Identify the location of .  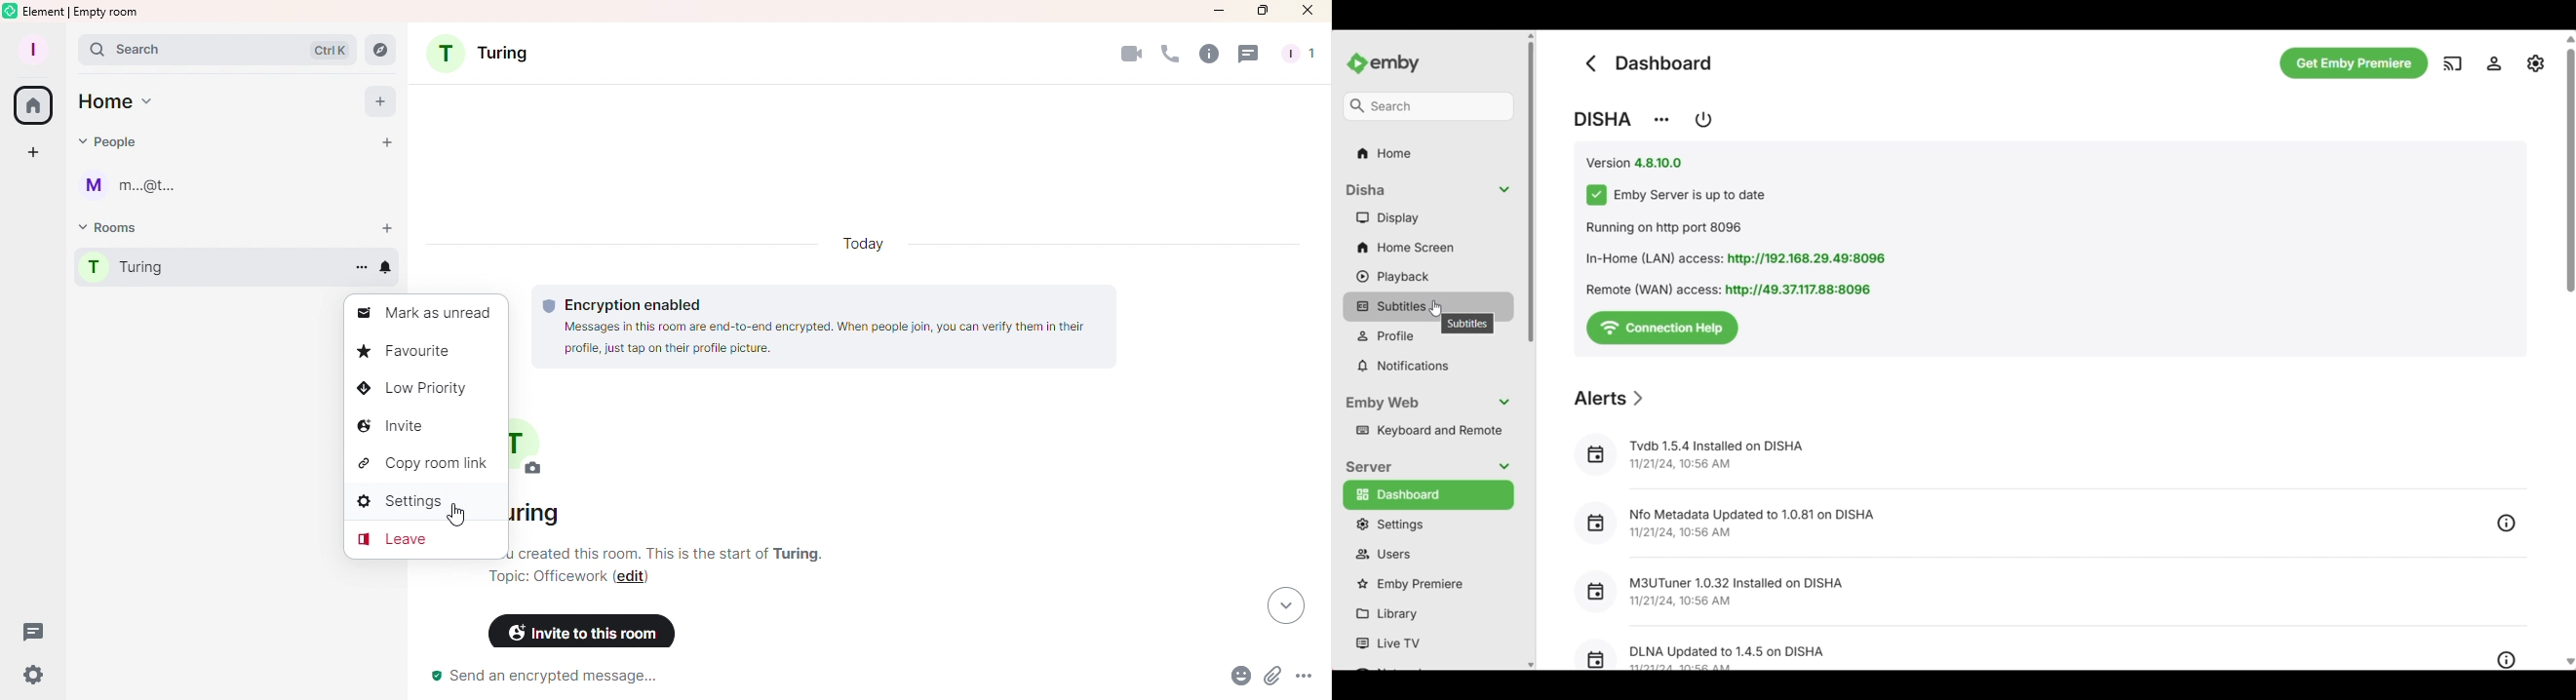
(1390, 59).